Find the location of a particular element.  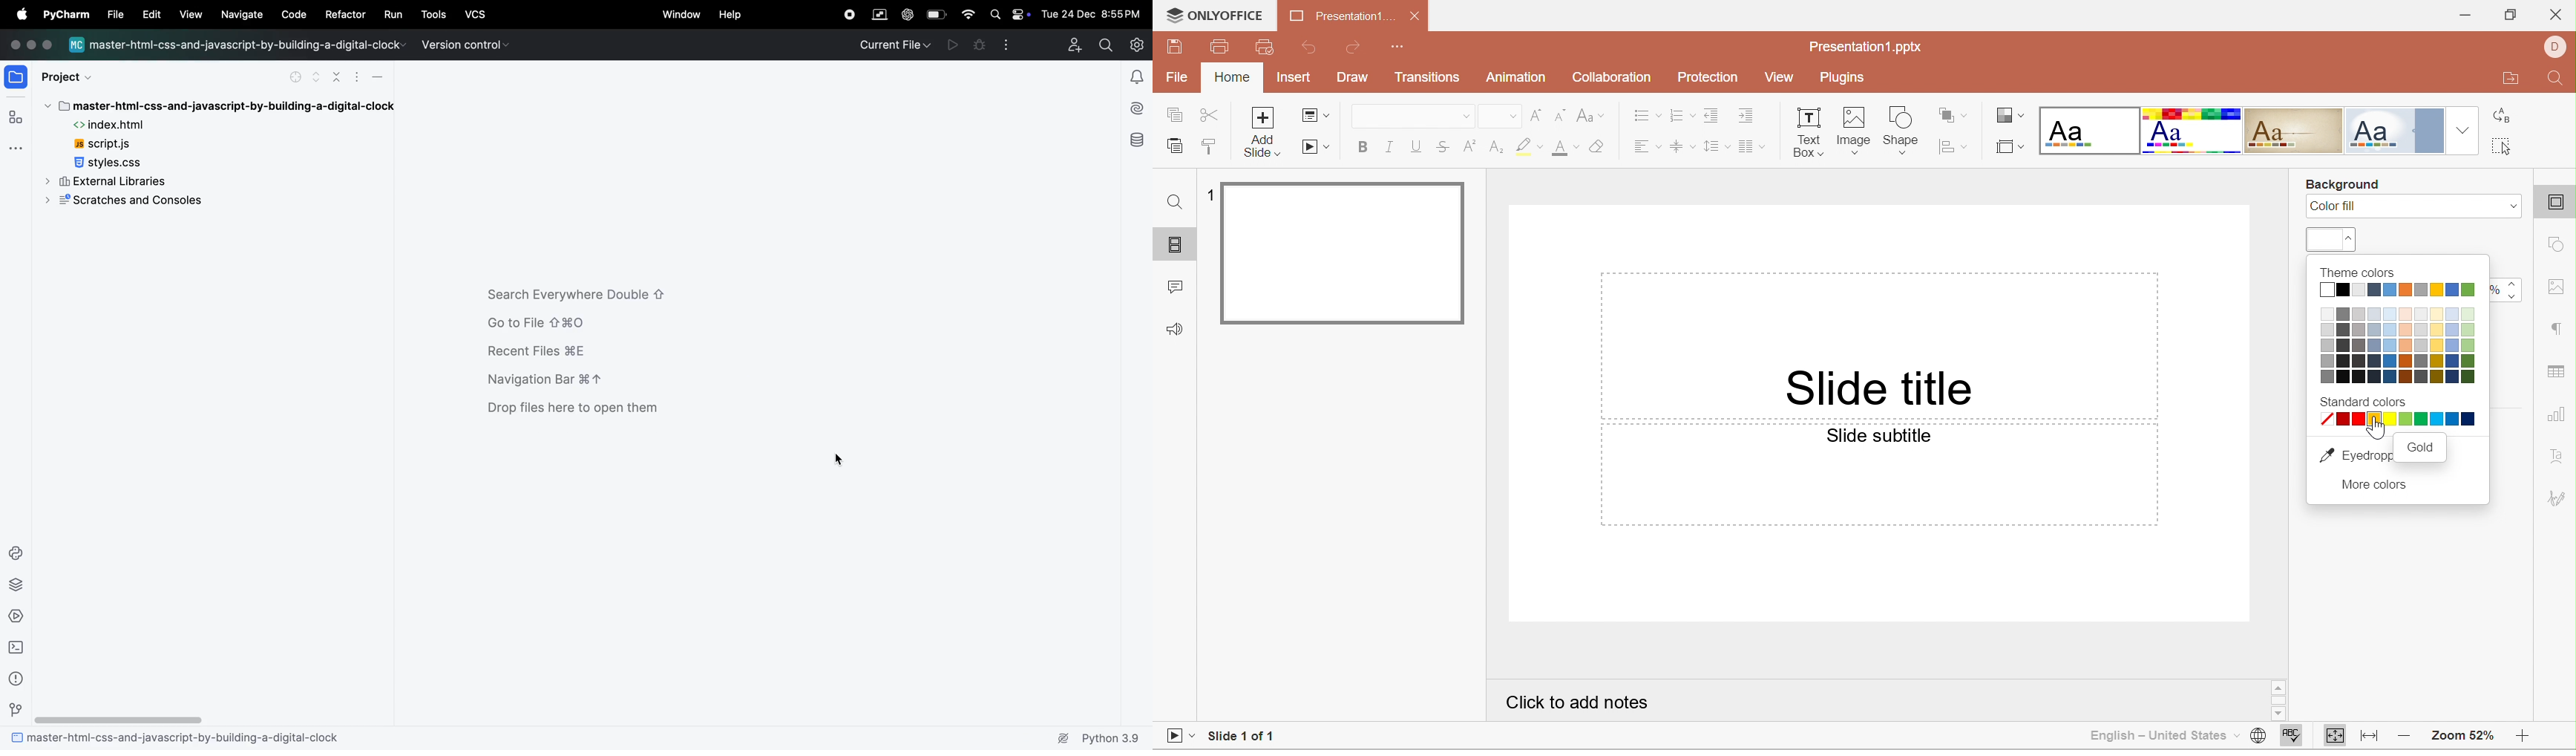

Basic is located at coordinates (2193, 130).